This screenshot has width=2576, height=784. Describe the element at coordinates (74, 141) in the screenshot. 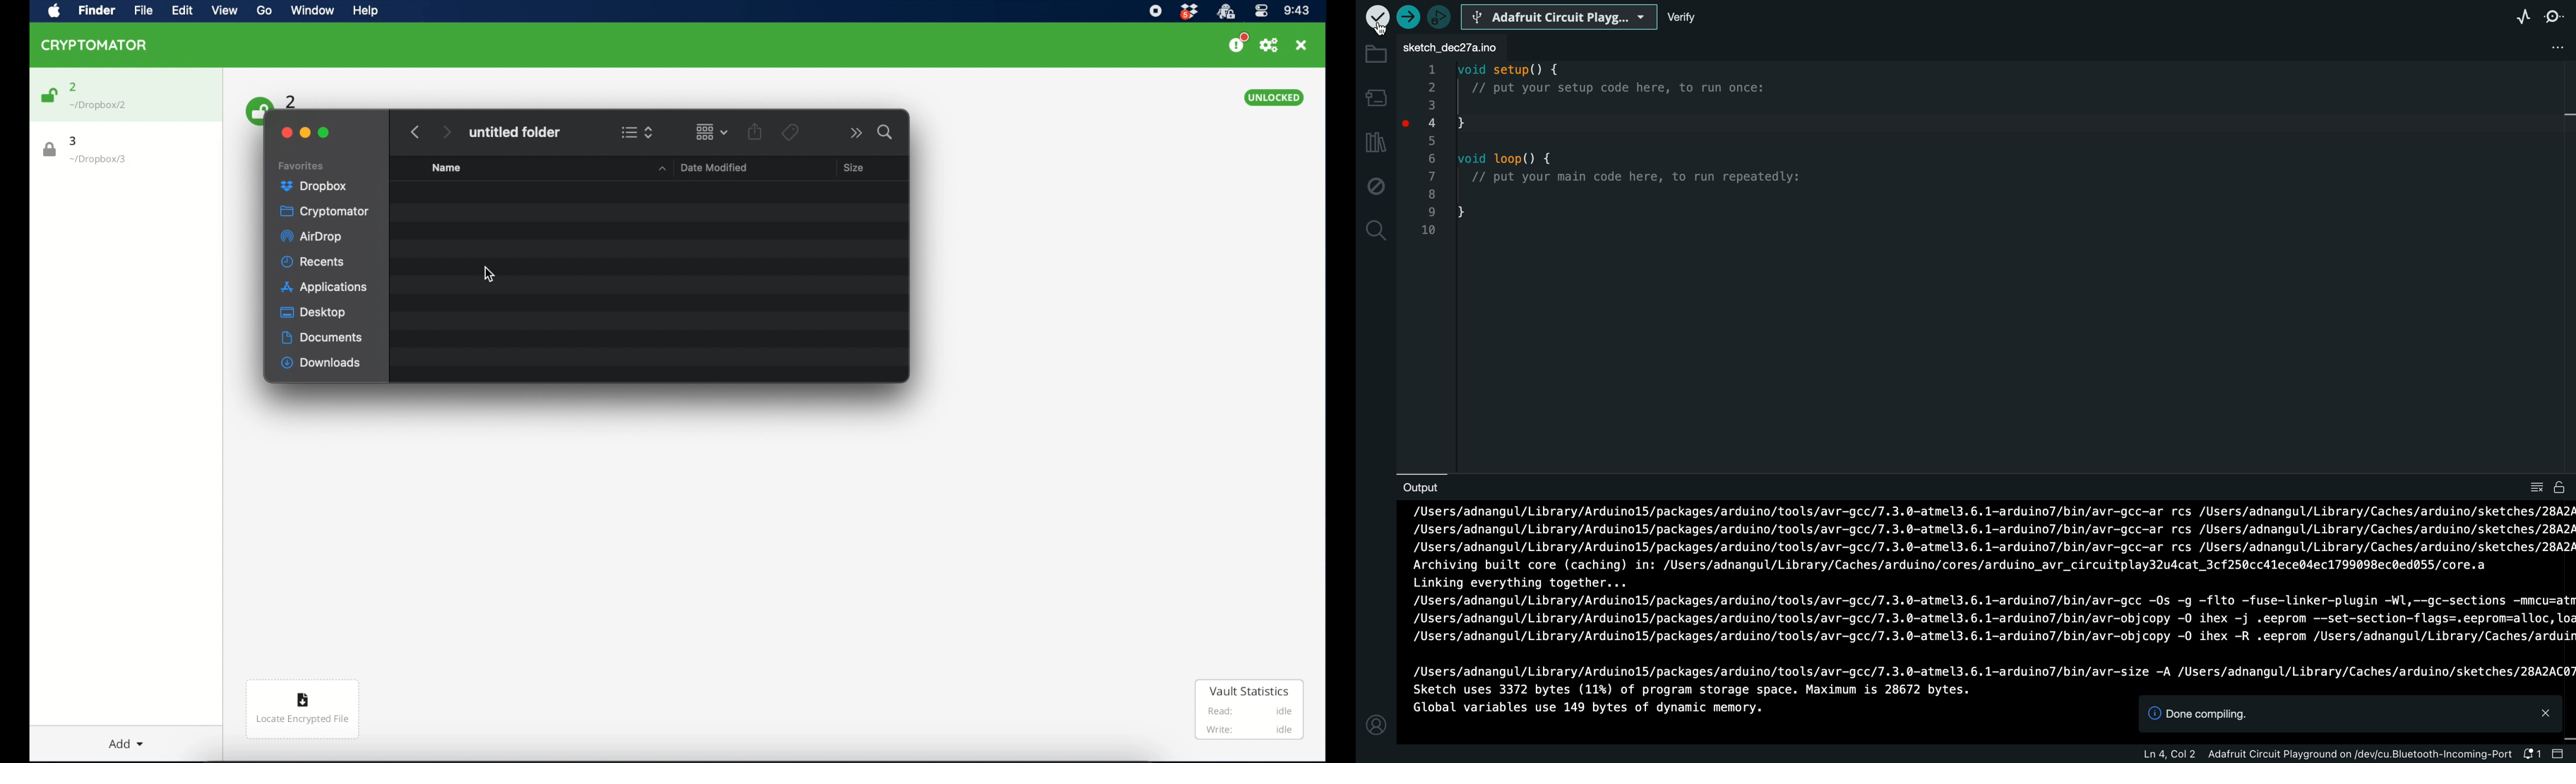

I see `3` at that location.